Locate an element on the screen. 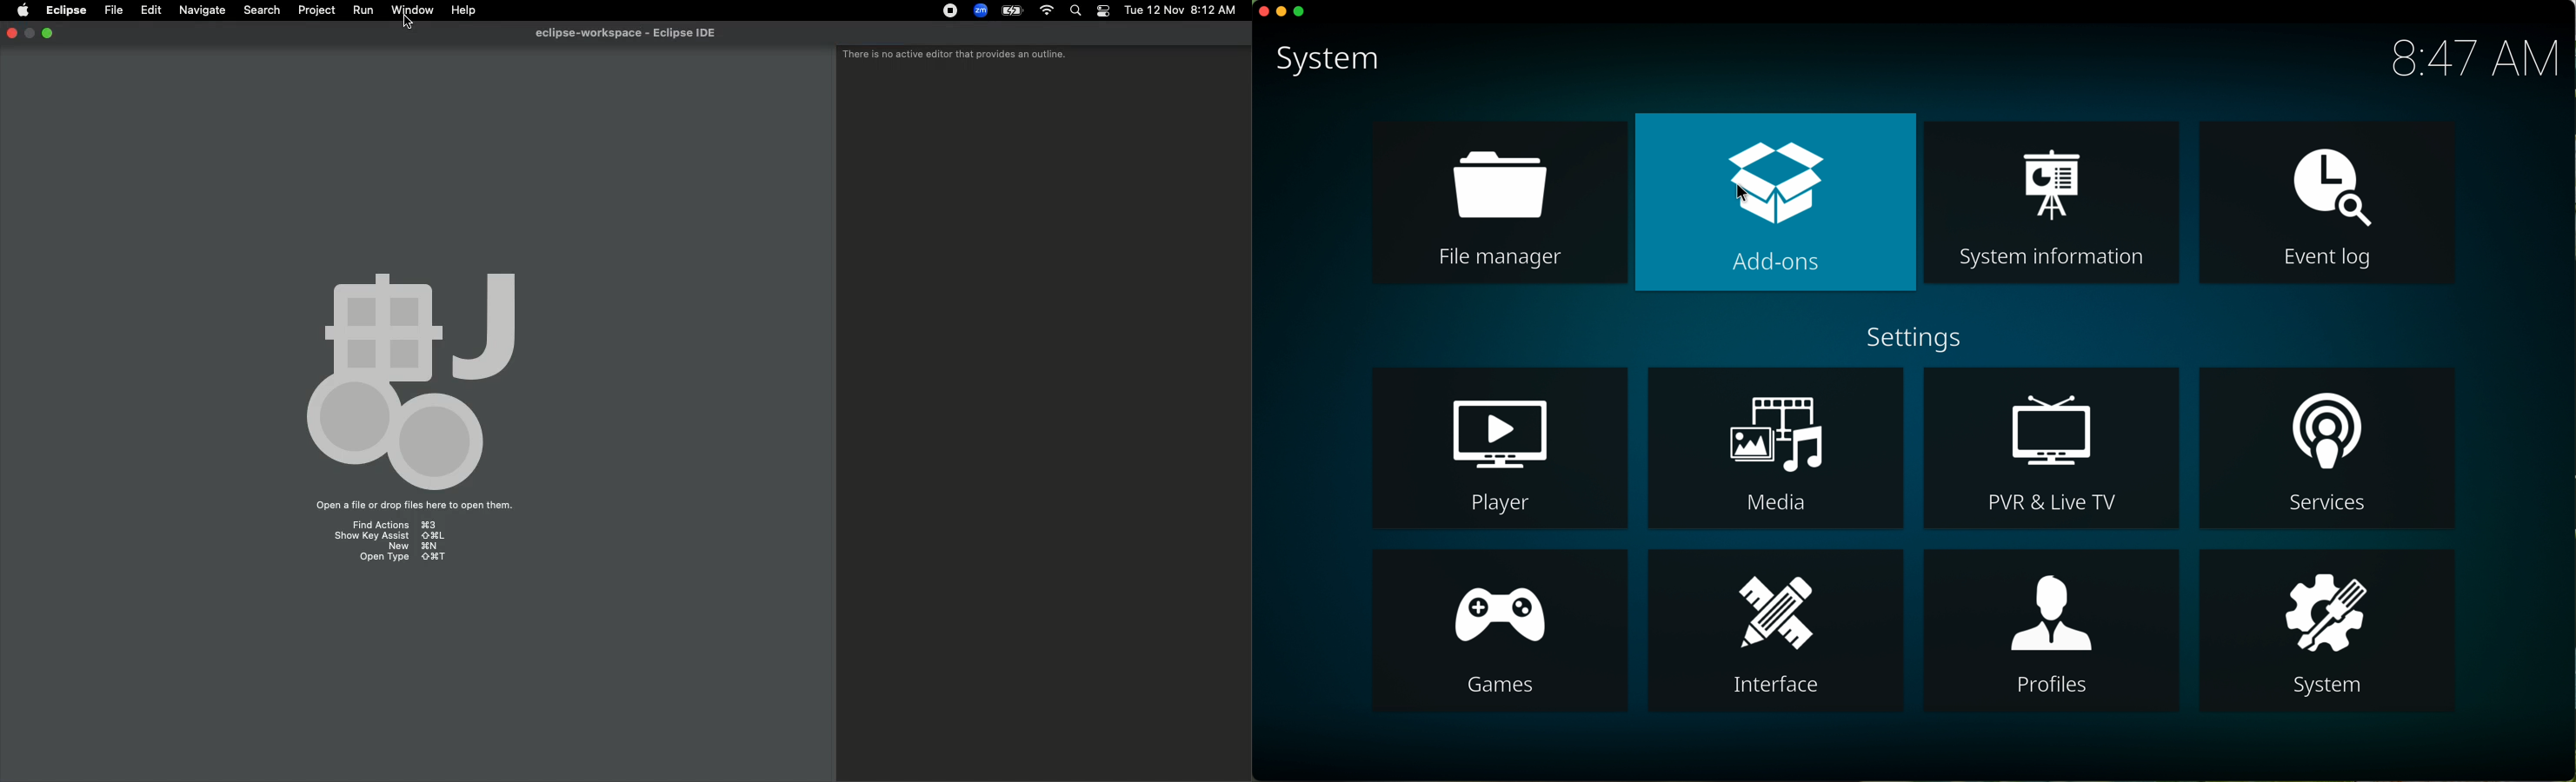 Image resolution: width=2576 pixels, height=784 pixels. file manager is located at coordinates (1498, 204).